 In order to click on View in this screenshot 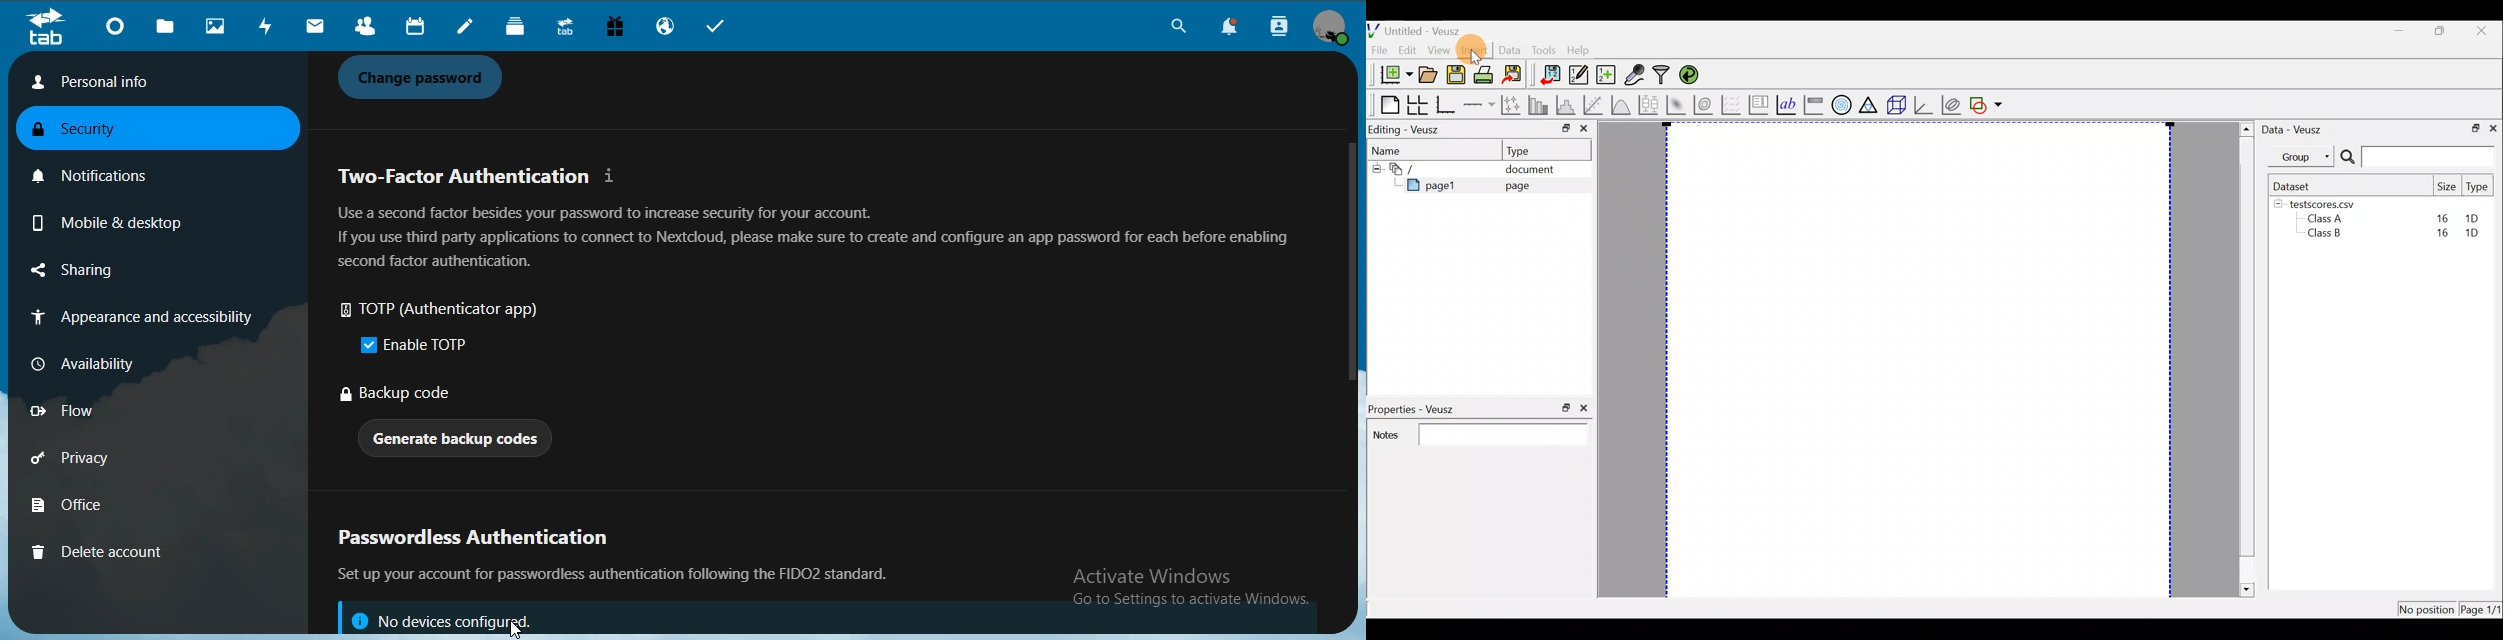, I will do `click(1438, 51)`.